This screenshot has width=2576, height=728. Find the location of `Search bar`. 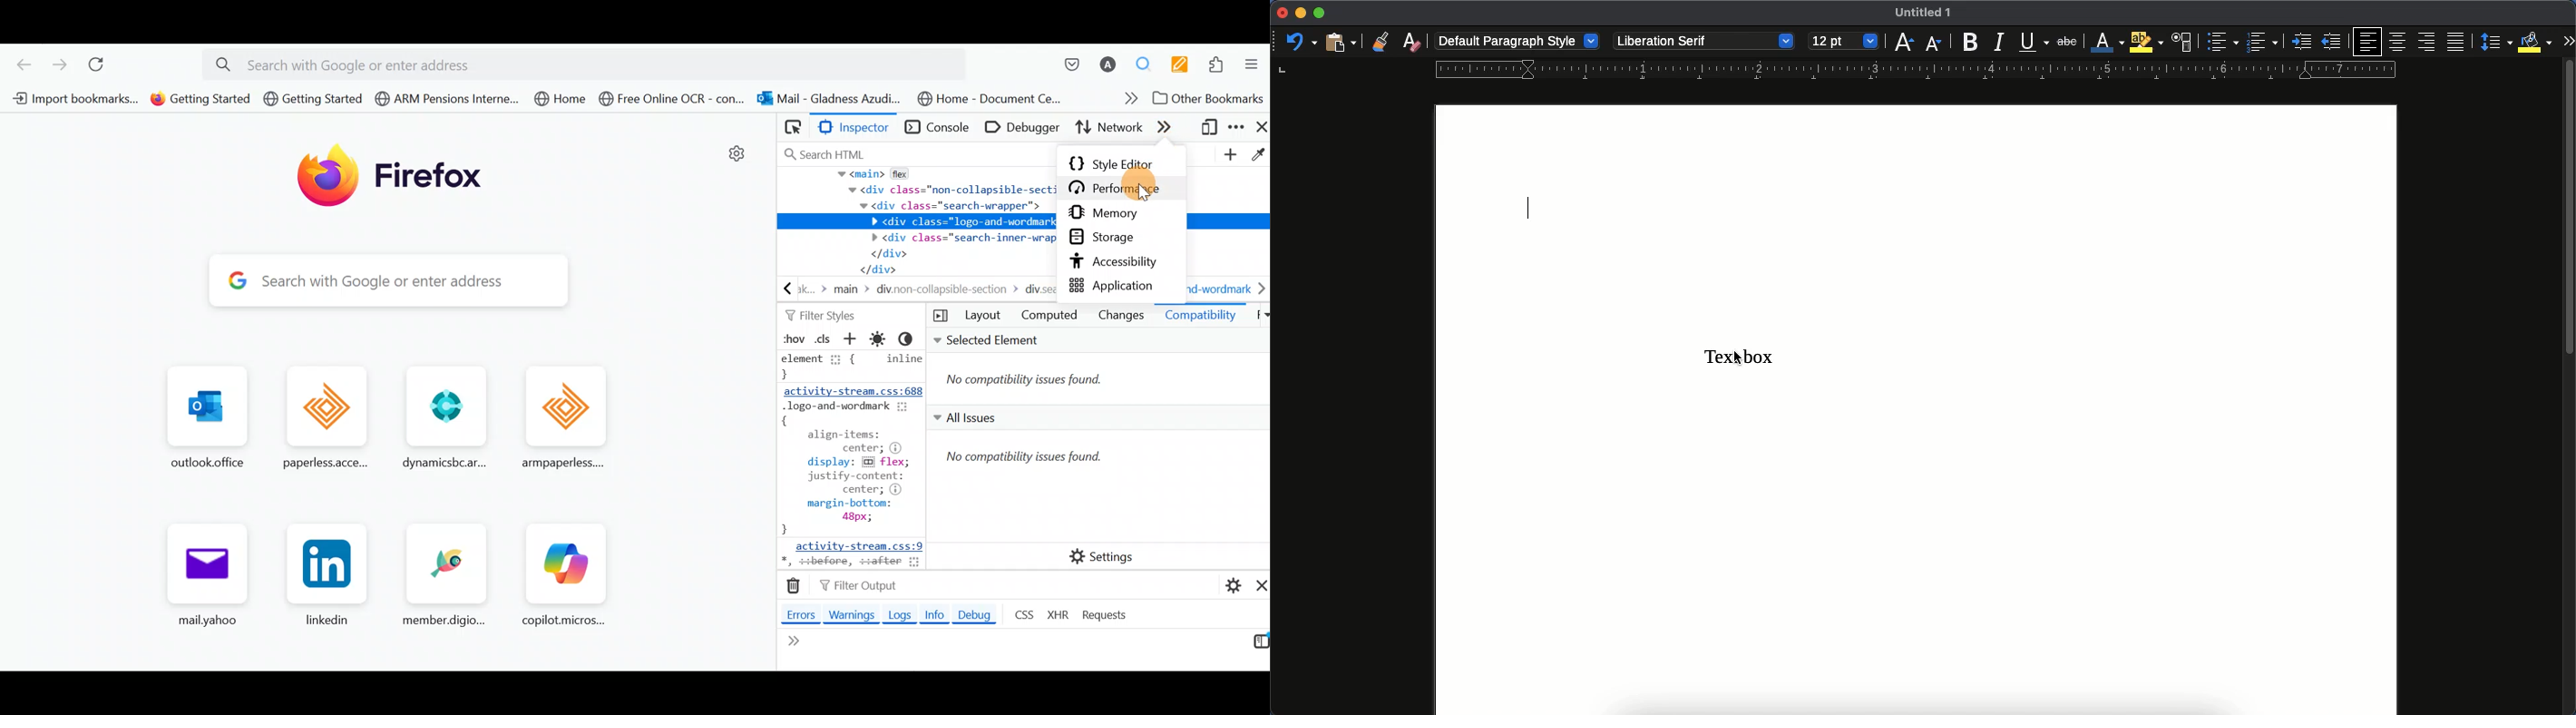

Search bar is located at coordinates (351, 281).